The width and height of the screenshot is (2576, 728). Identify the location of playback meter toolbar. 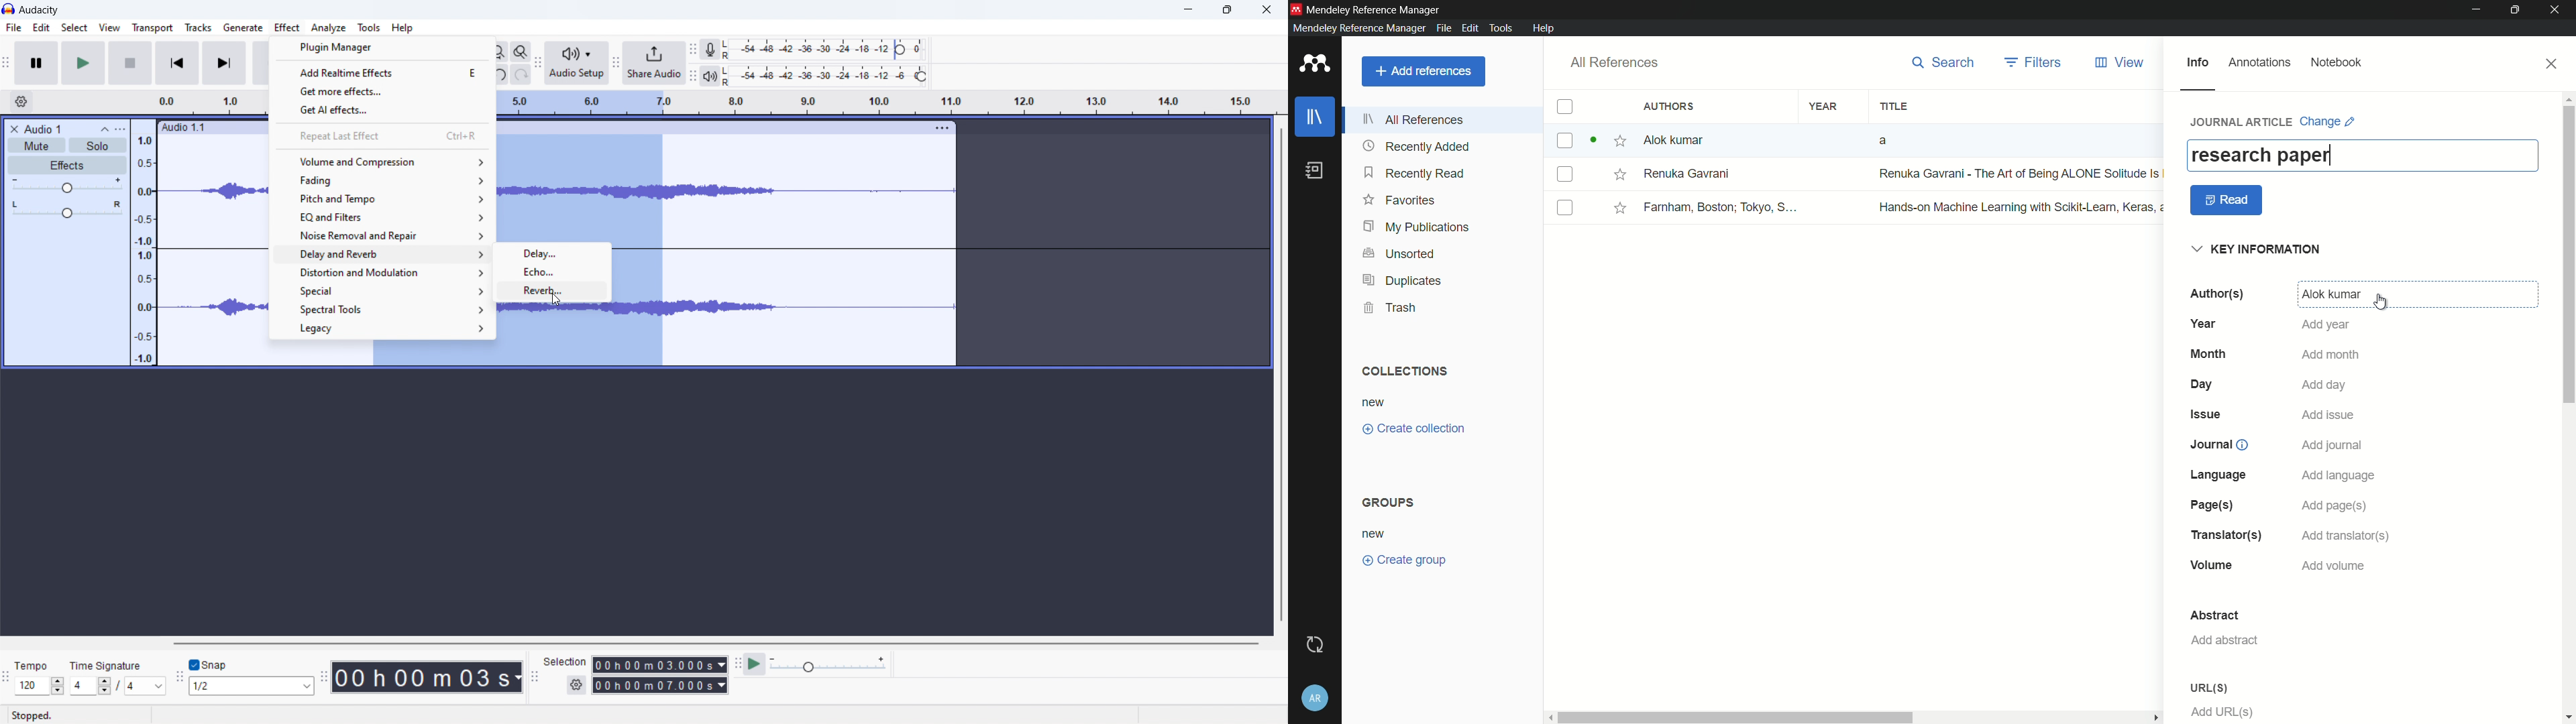
(694, 76).